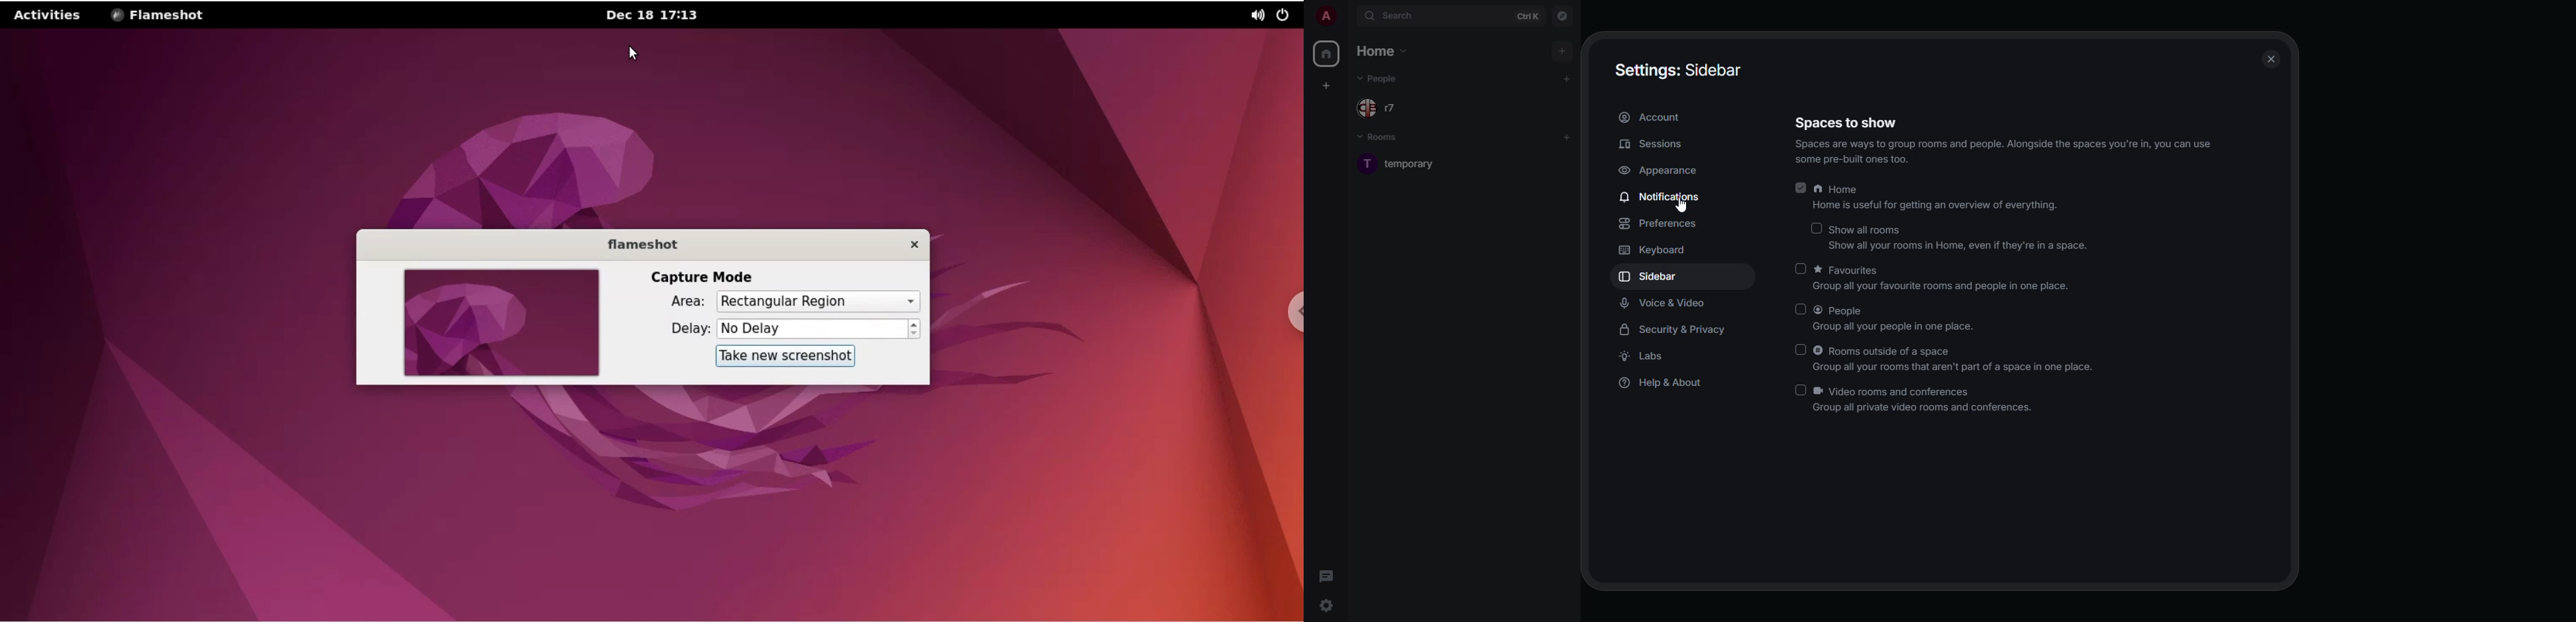 The width and height of the screenshot is (2576, 644). Describe the element at coordinates (700, 277) in the screenshot. I see `capture model label` at that location.